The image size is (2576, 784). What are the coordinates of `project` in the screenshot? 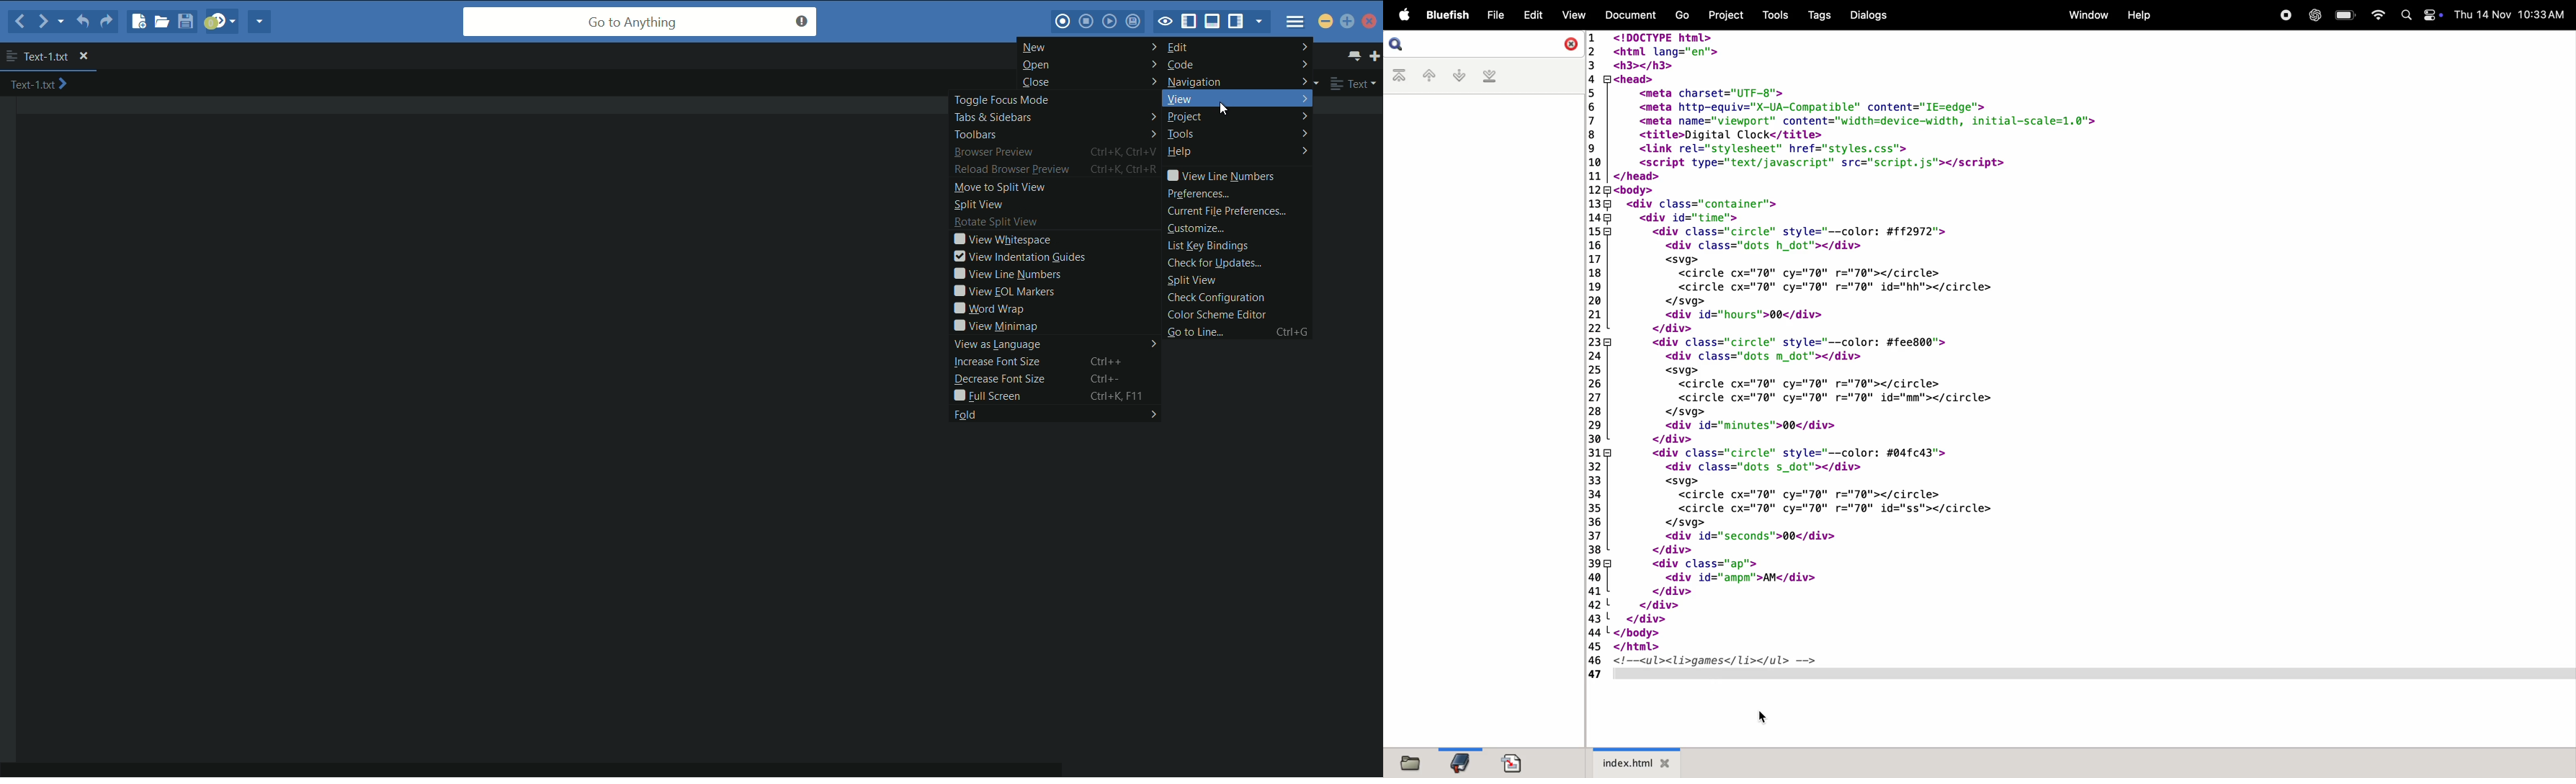 It's located at (1239, 118).